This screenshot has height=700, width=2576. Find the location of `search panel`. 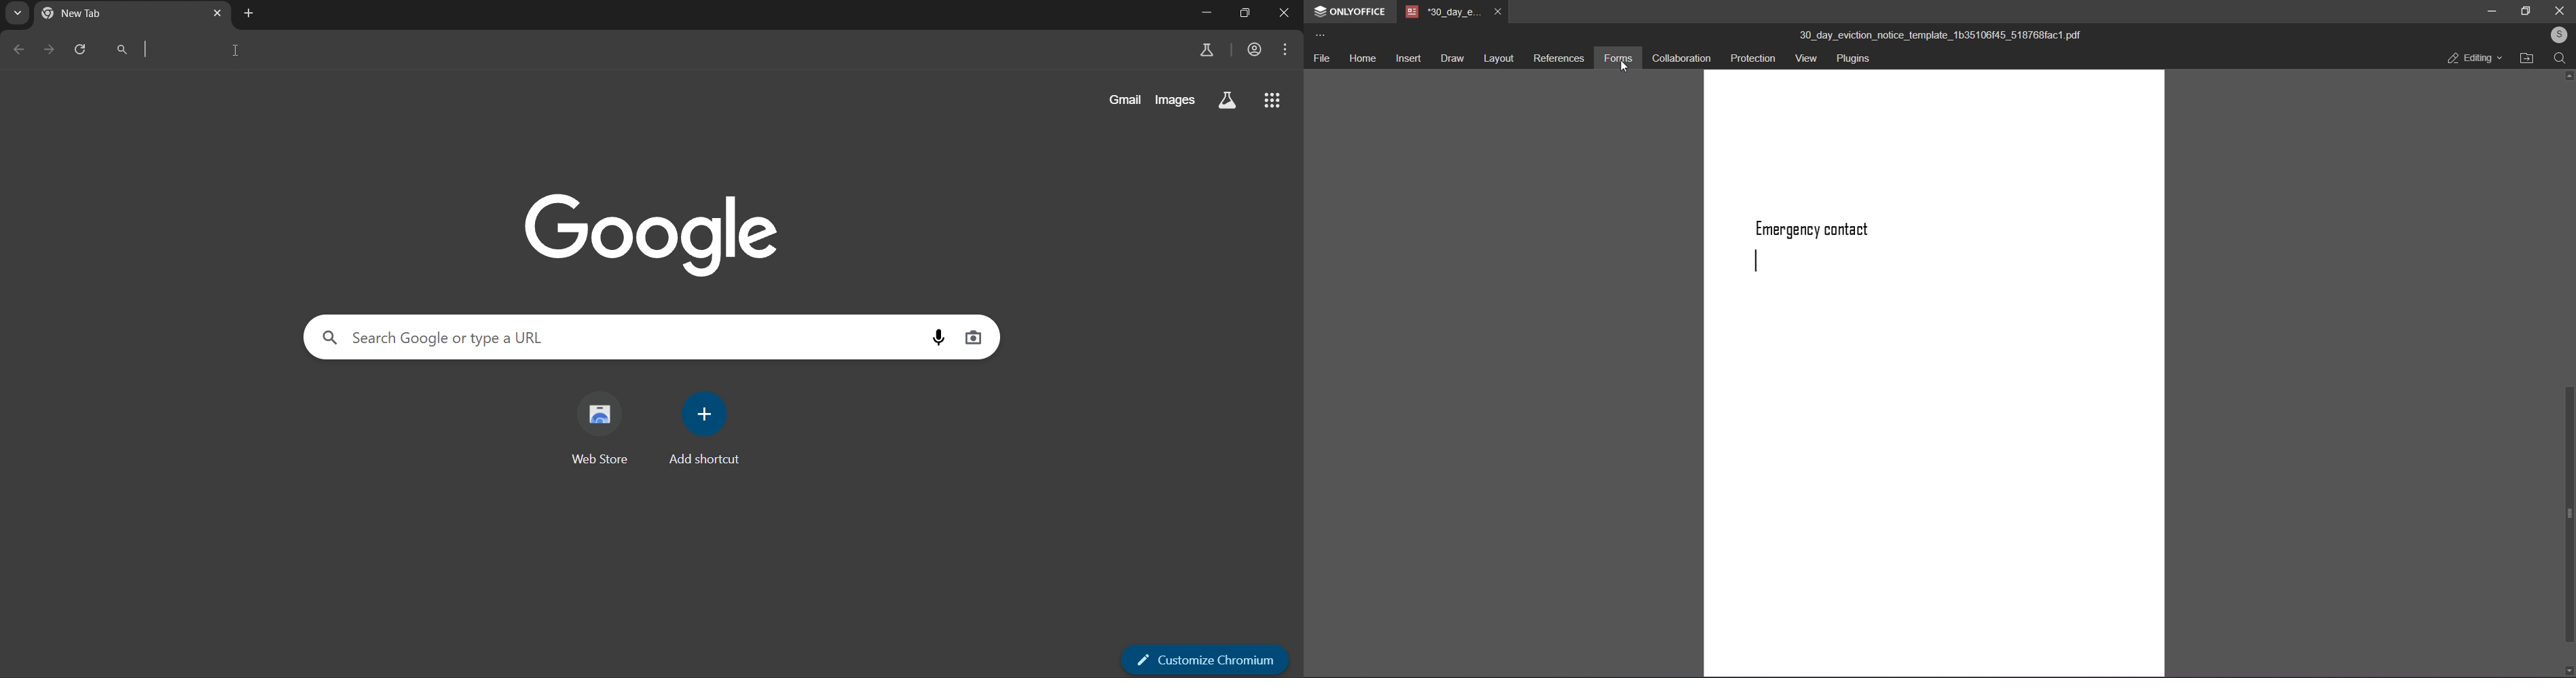

search panel is located at coordinates (219, 48).